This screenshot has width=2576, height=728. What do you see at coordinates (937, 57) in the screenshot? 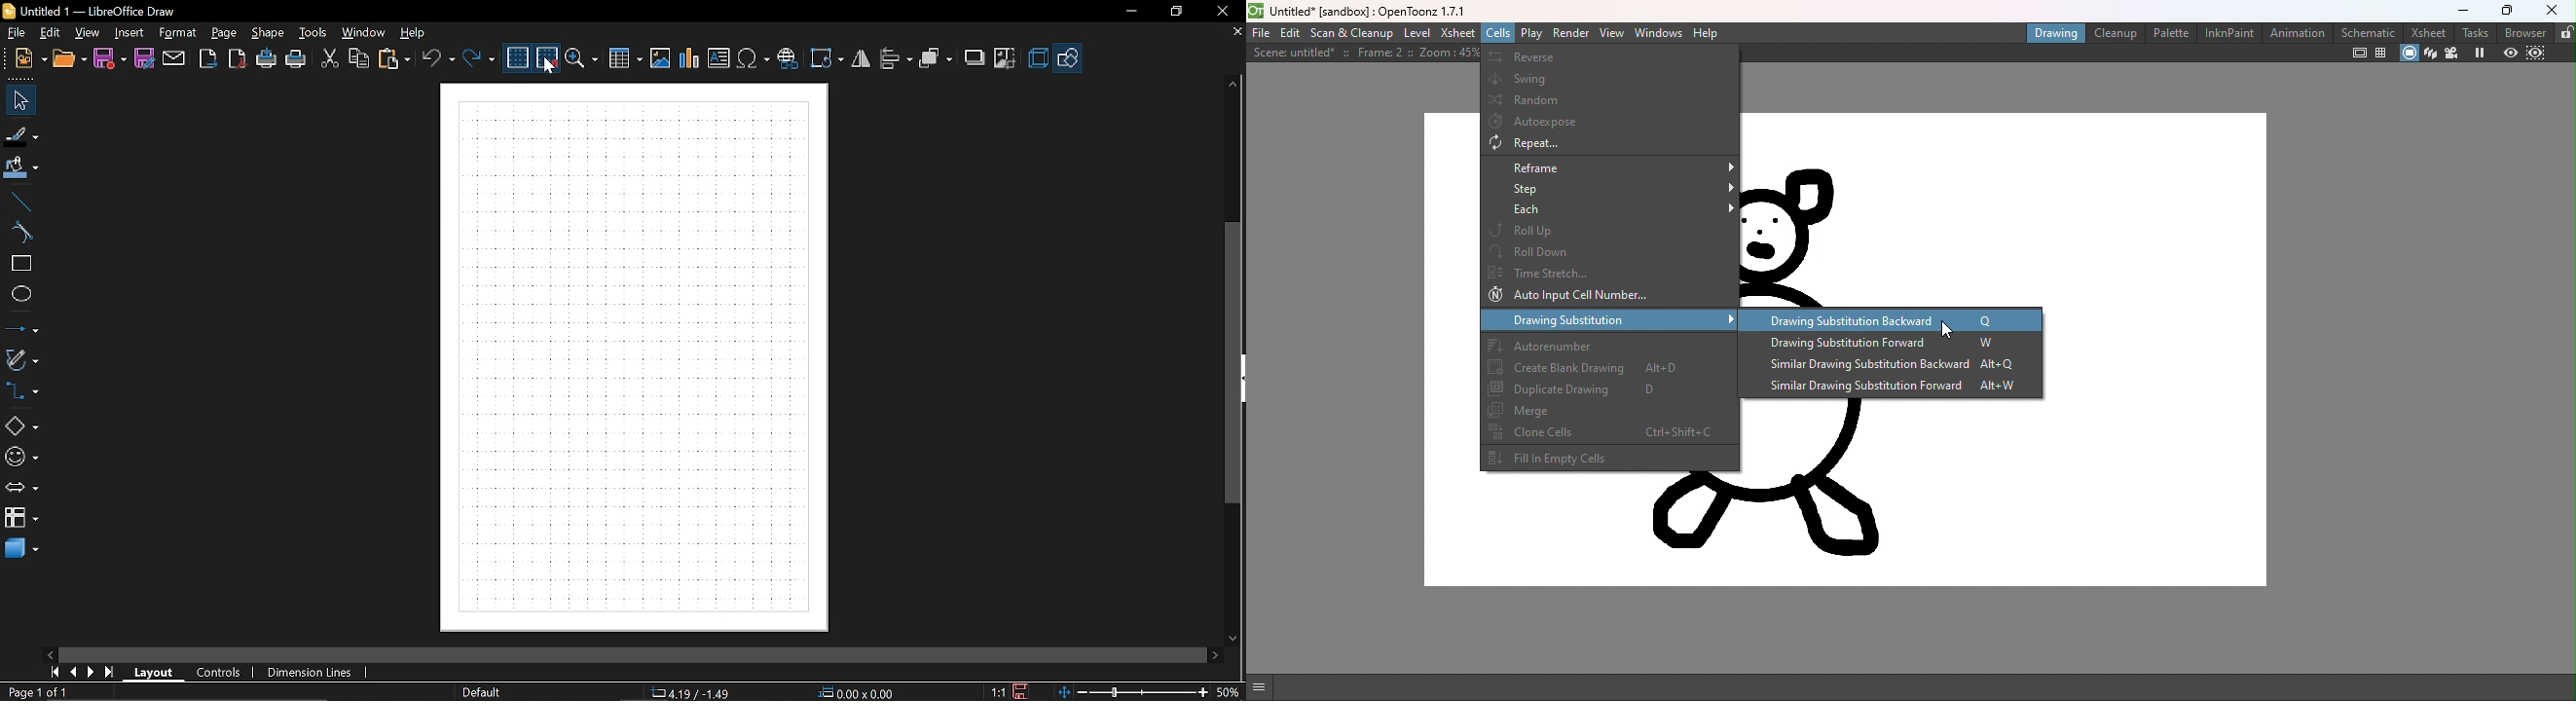
I see `arrange` at bounding box center [937, 57].